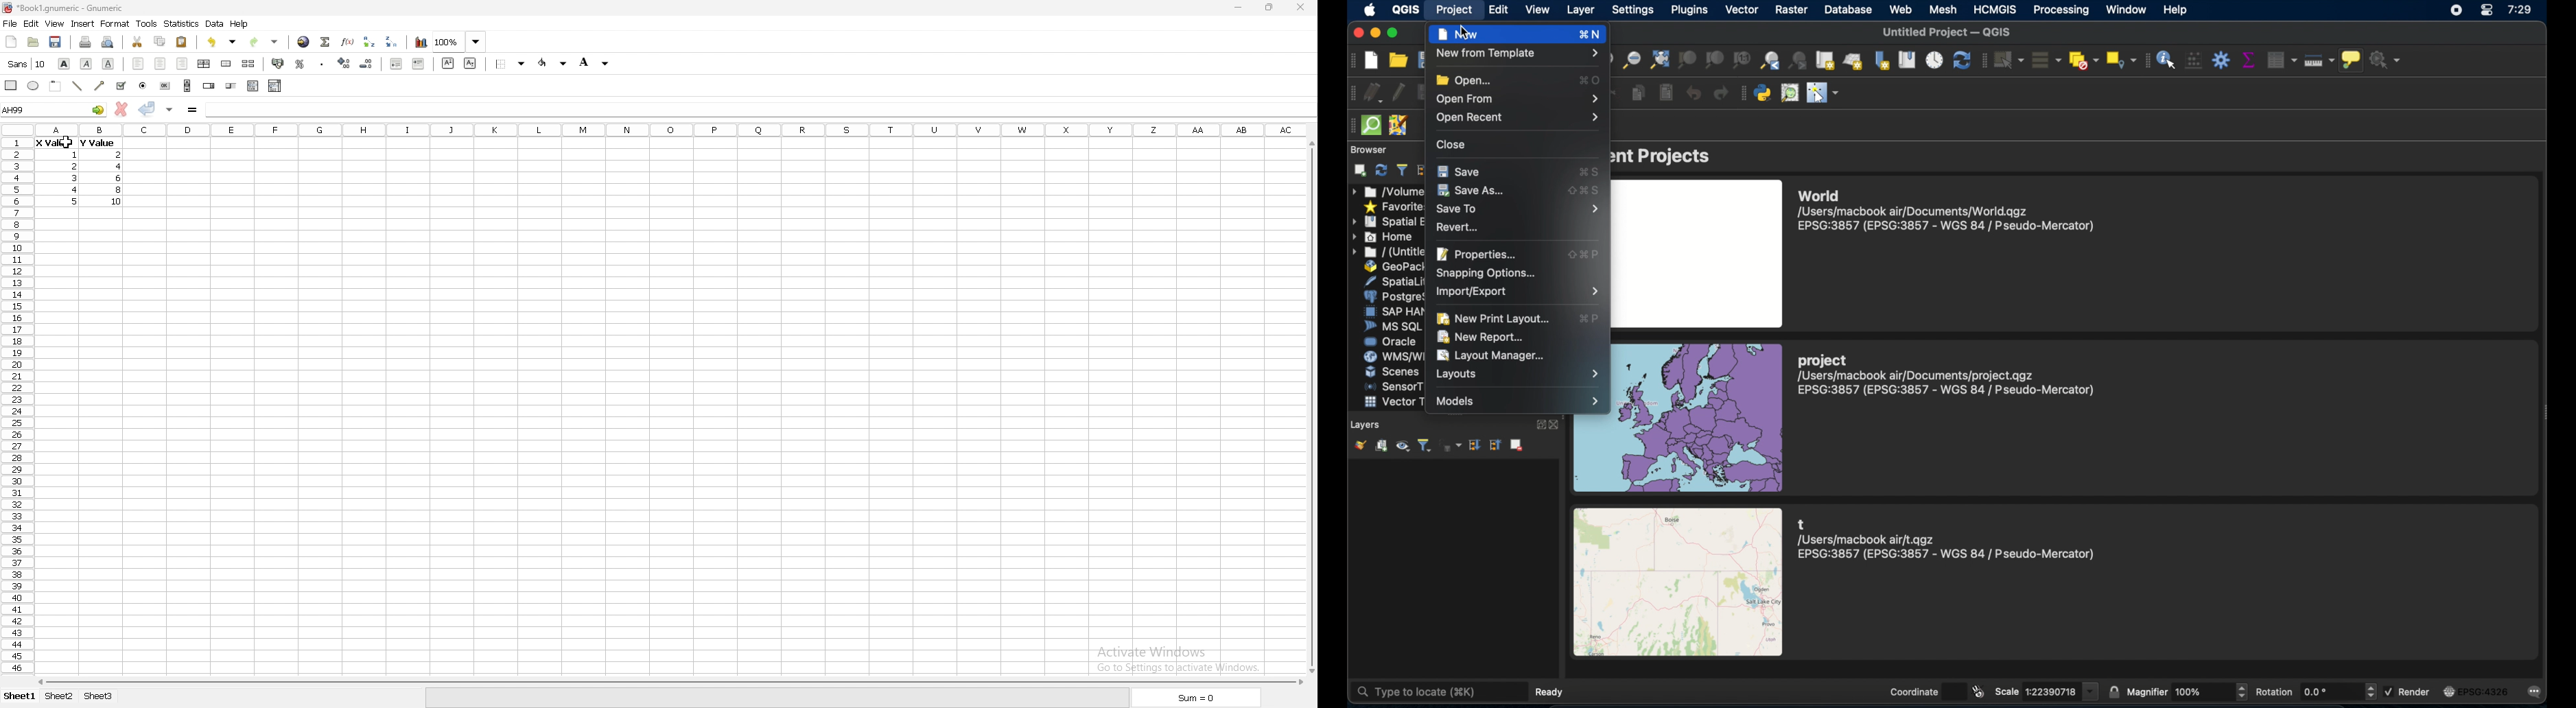  Describe the element at coordinates (1954, 692) in the screenshot. I see `coordinate value` at that location.